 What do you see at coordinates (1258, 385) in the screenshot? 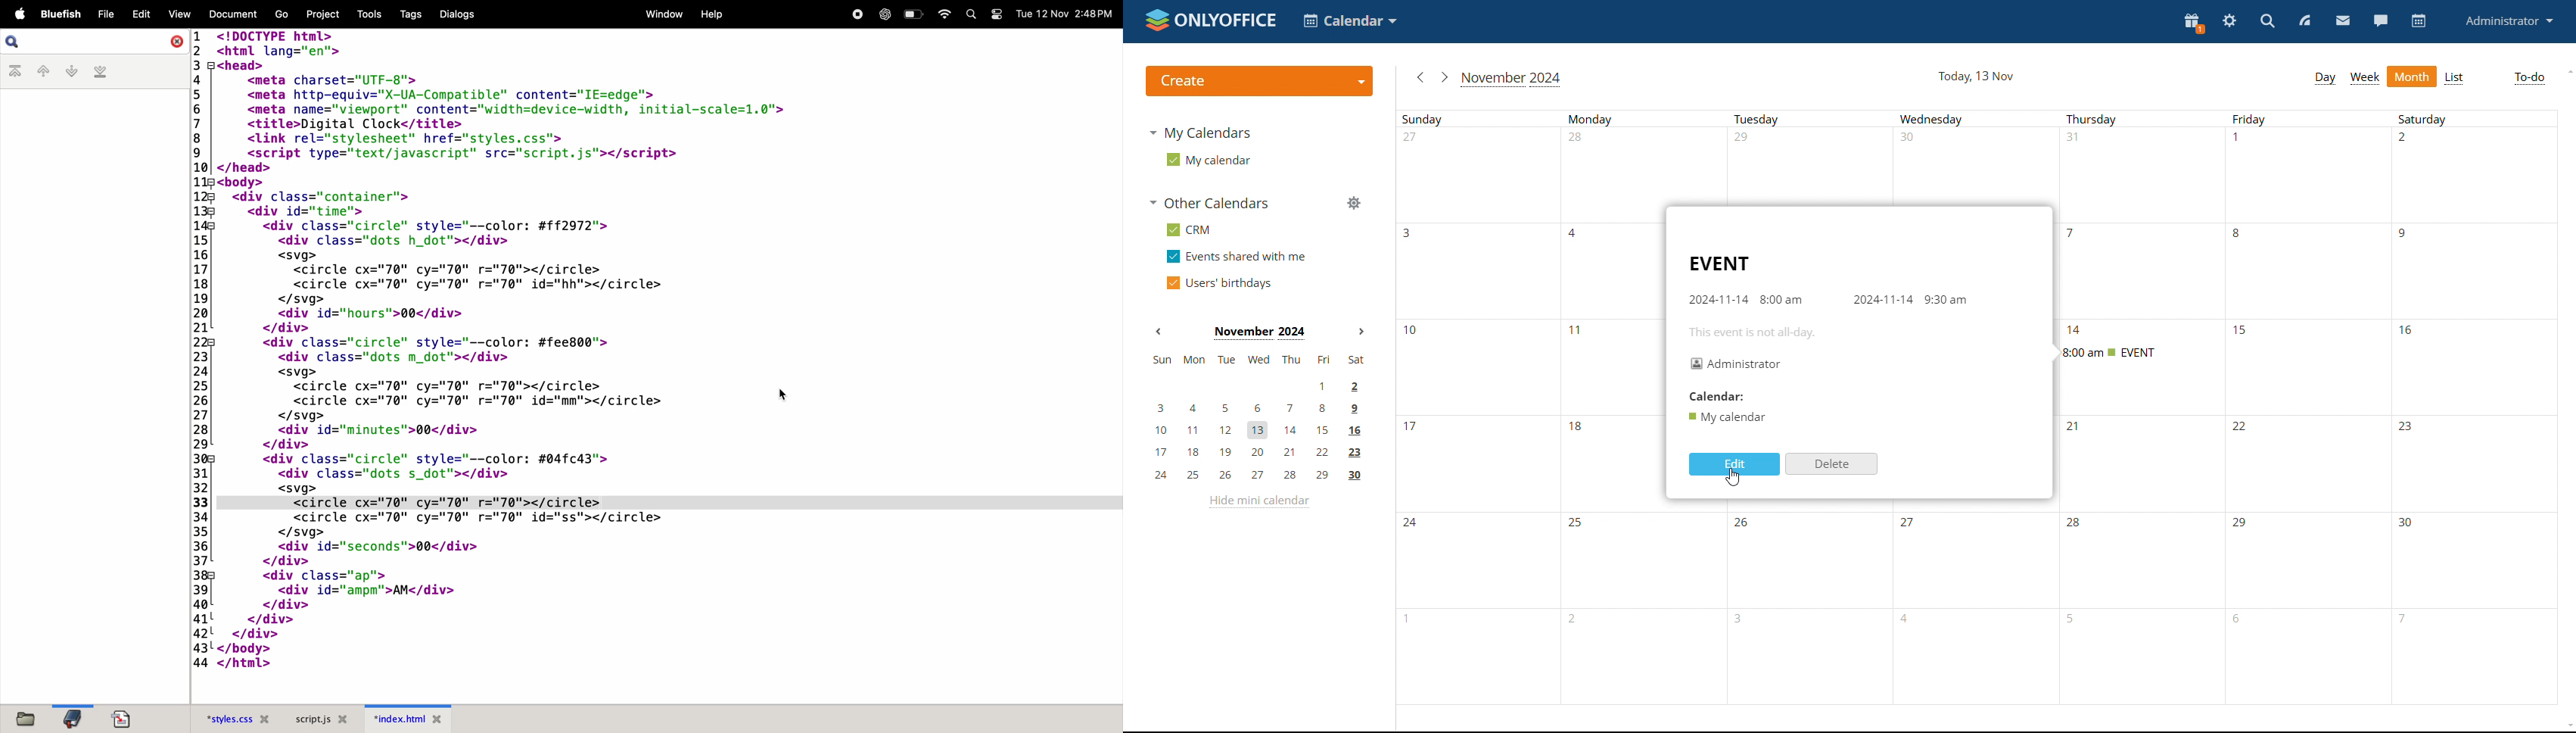
I see `1, 2` at bounding box center [1258, 385].